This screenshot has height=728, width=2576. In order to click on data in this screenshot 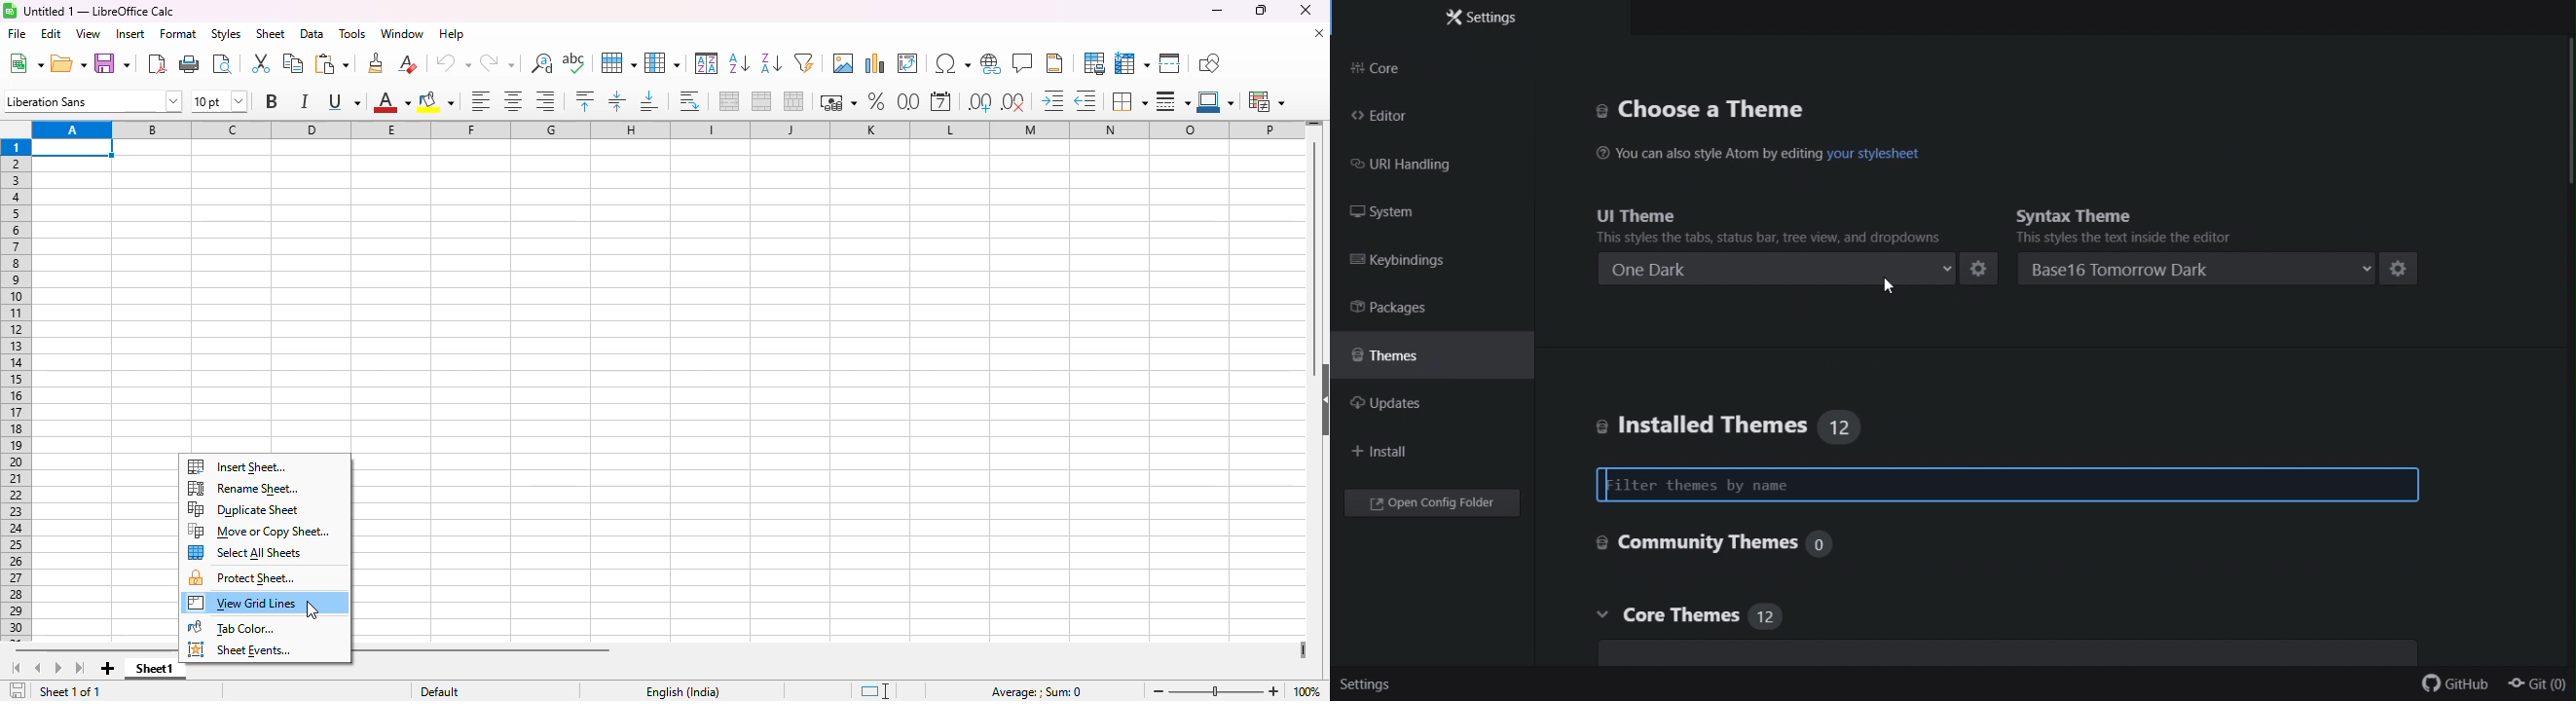, I will do `click(312, 33)`.